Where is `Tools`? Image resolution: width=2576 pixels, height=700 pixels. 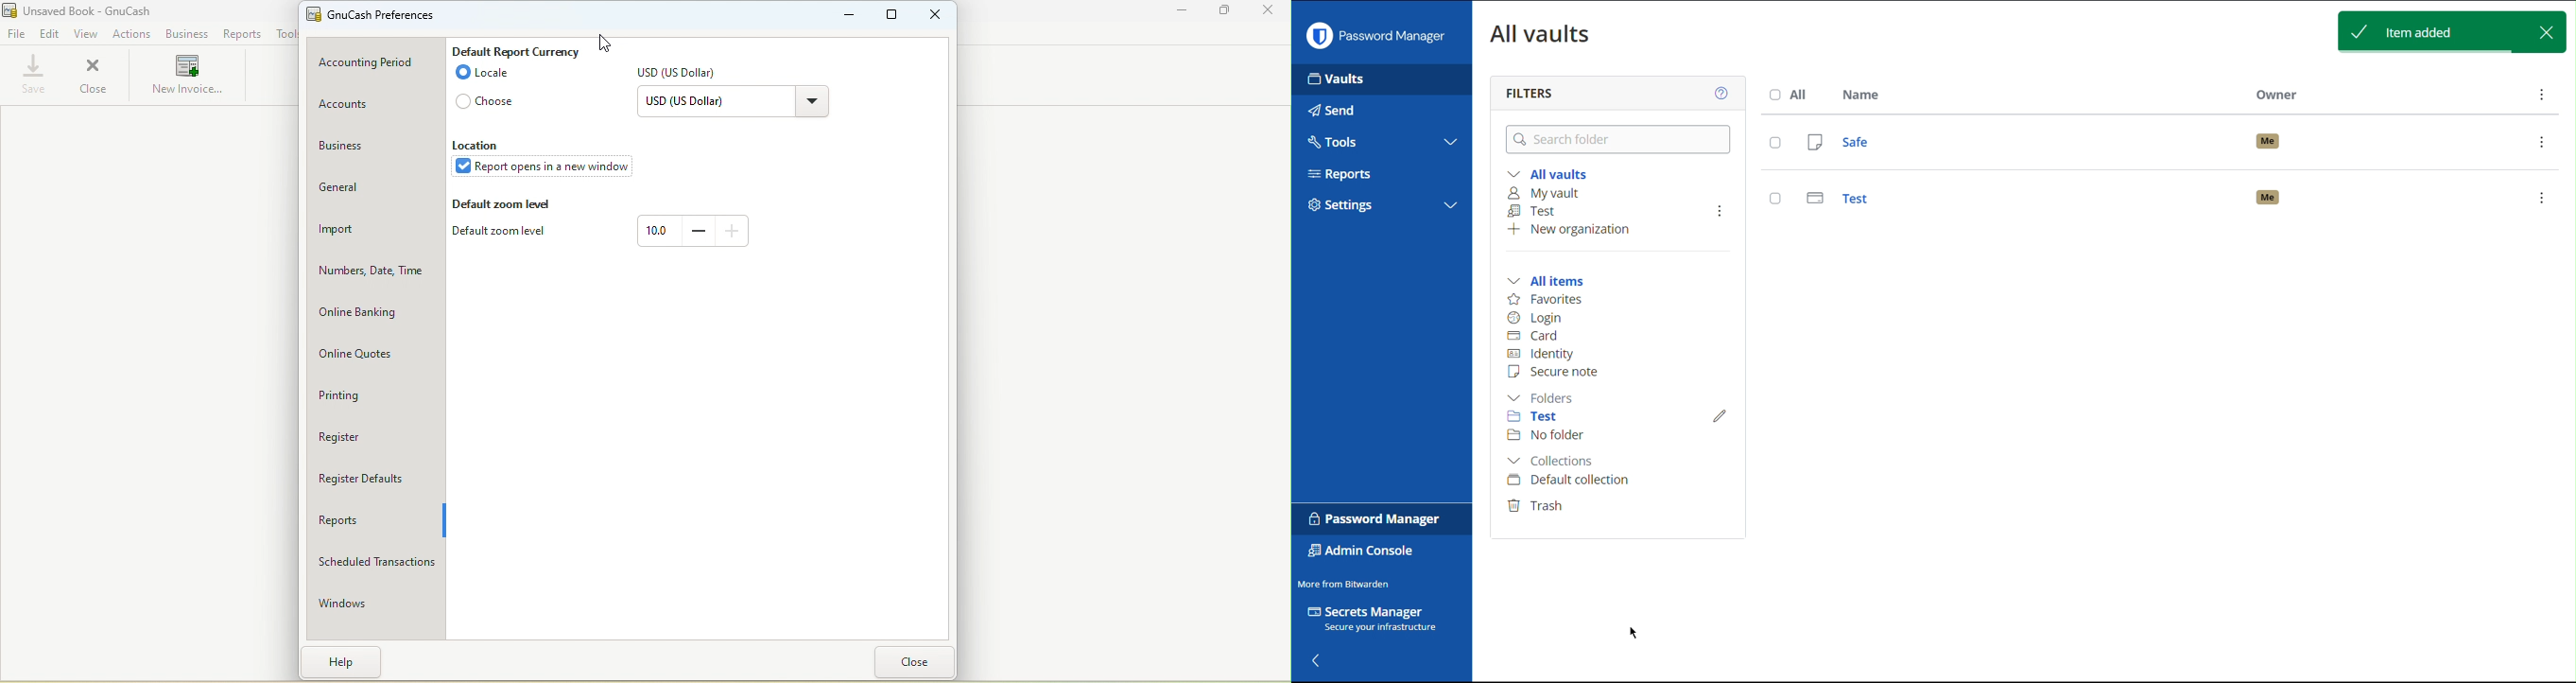
Tools is located at coordinates (1334, 138).